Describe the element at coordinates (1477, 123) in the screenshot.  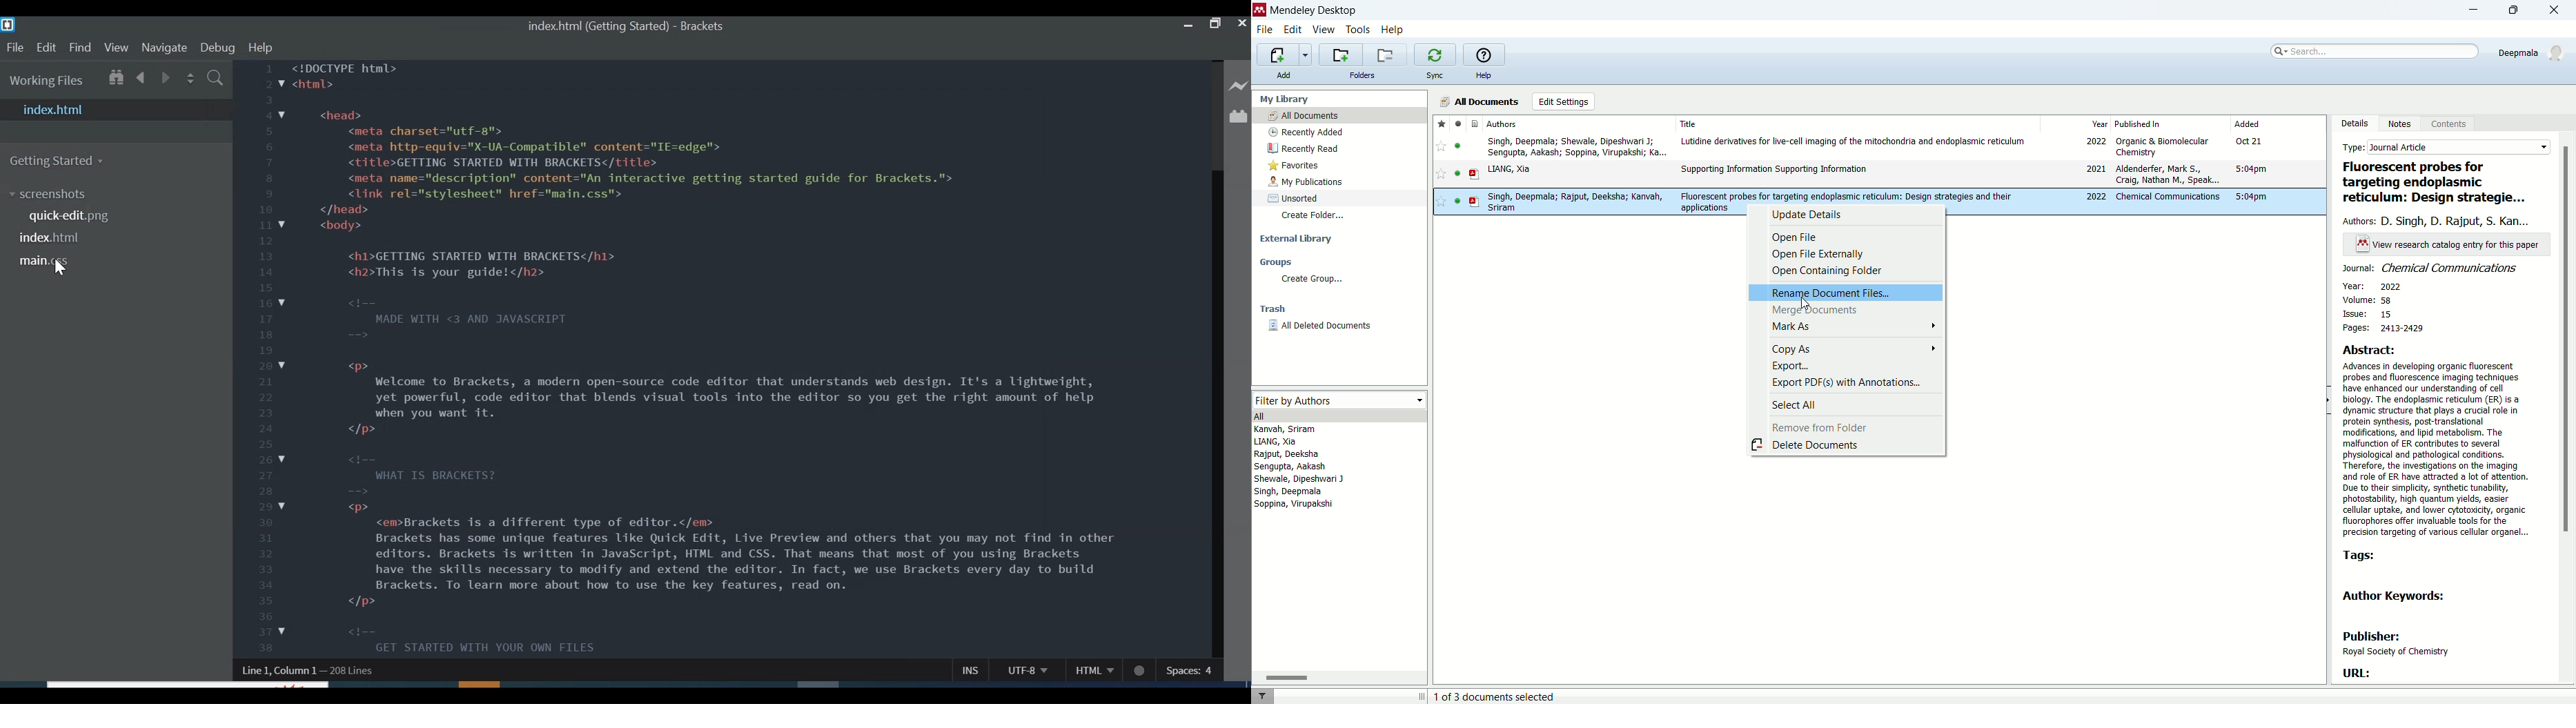
I see `document` at that location.